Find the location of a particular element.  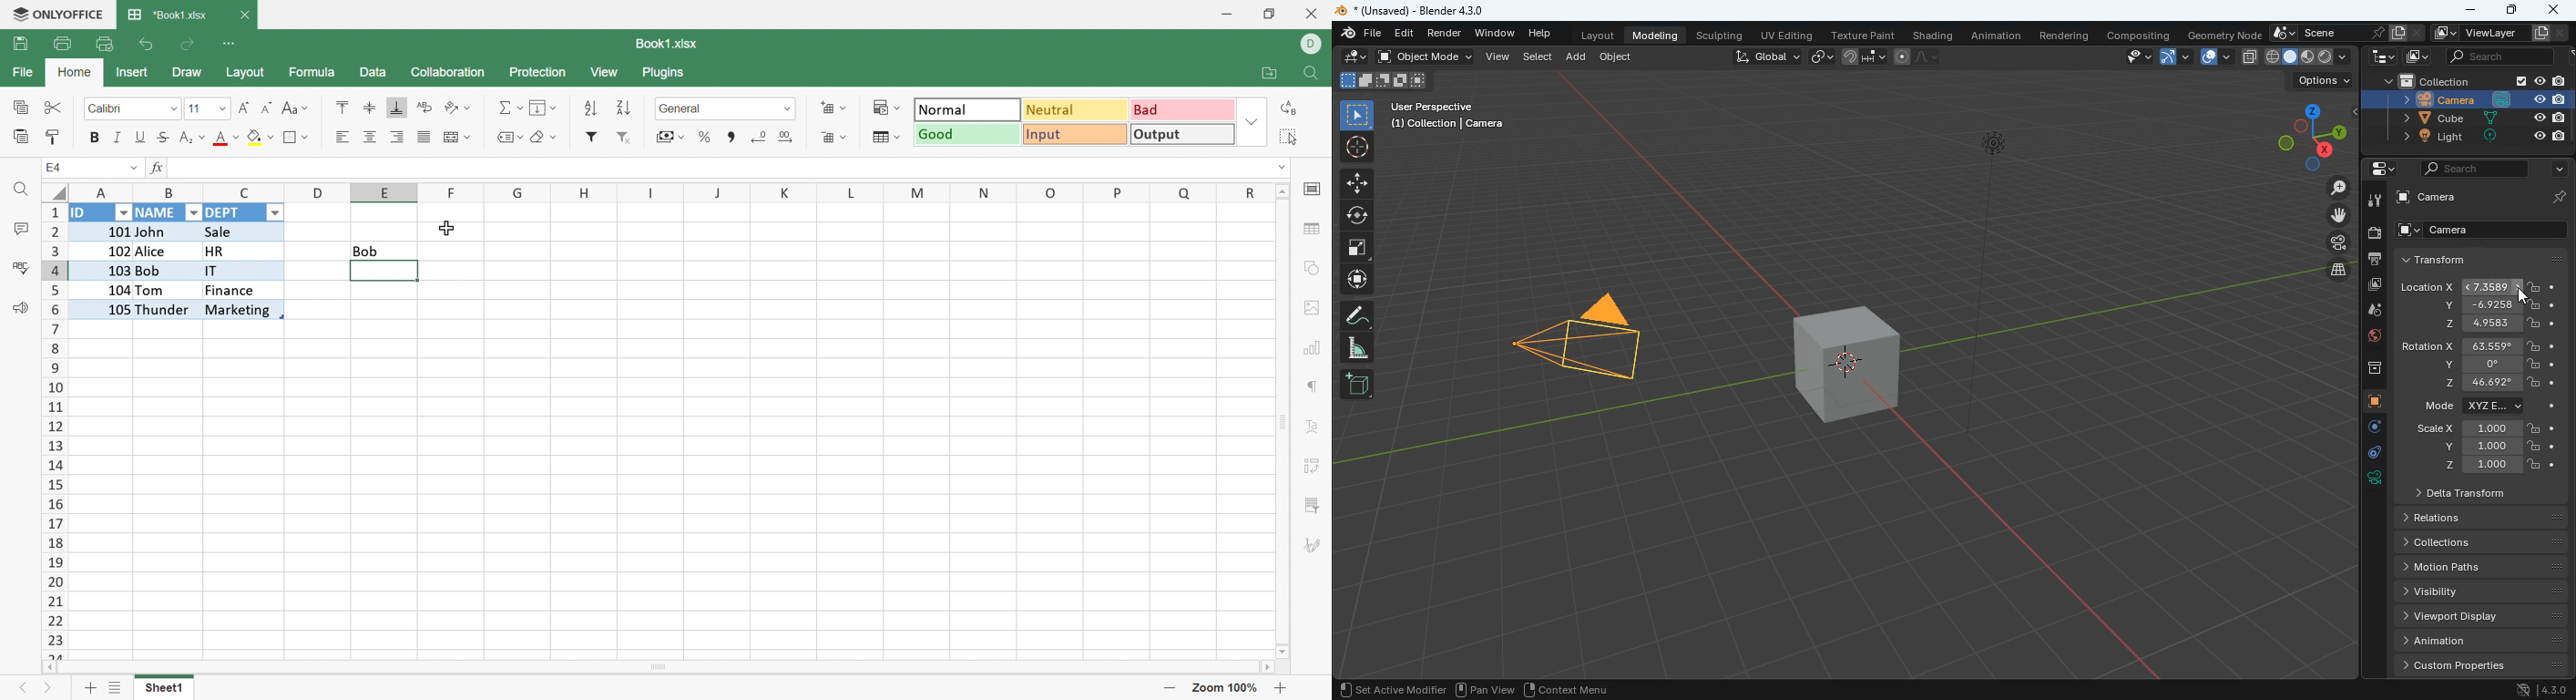

Italic is located at coordinates (118, 138).